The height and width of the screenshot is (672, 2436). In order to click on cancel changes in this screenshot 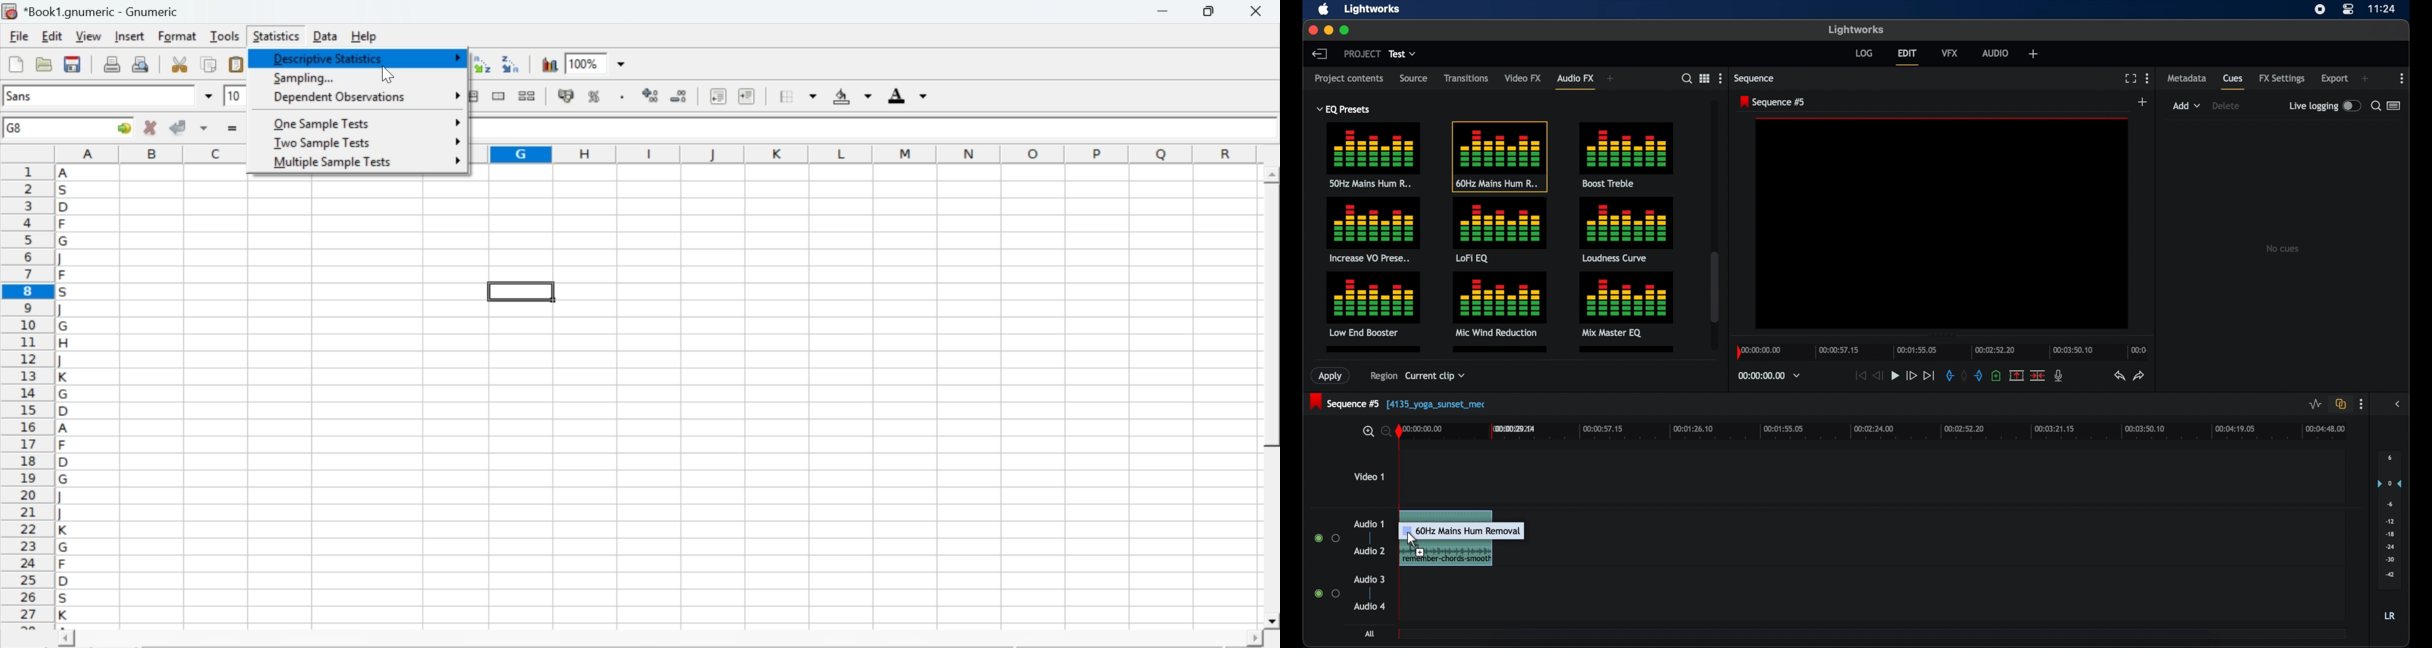, I will do `click(151, 127)`.